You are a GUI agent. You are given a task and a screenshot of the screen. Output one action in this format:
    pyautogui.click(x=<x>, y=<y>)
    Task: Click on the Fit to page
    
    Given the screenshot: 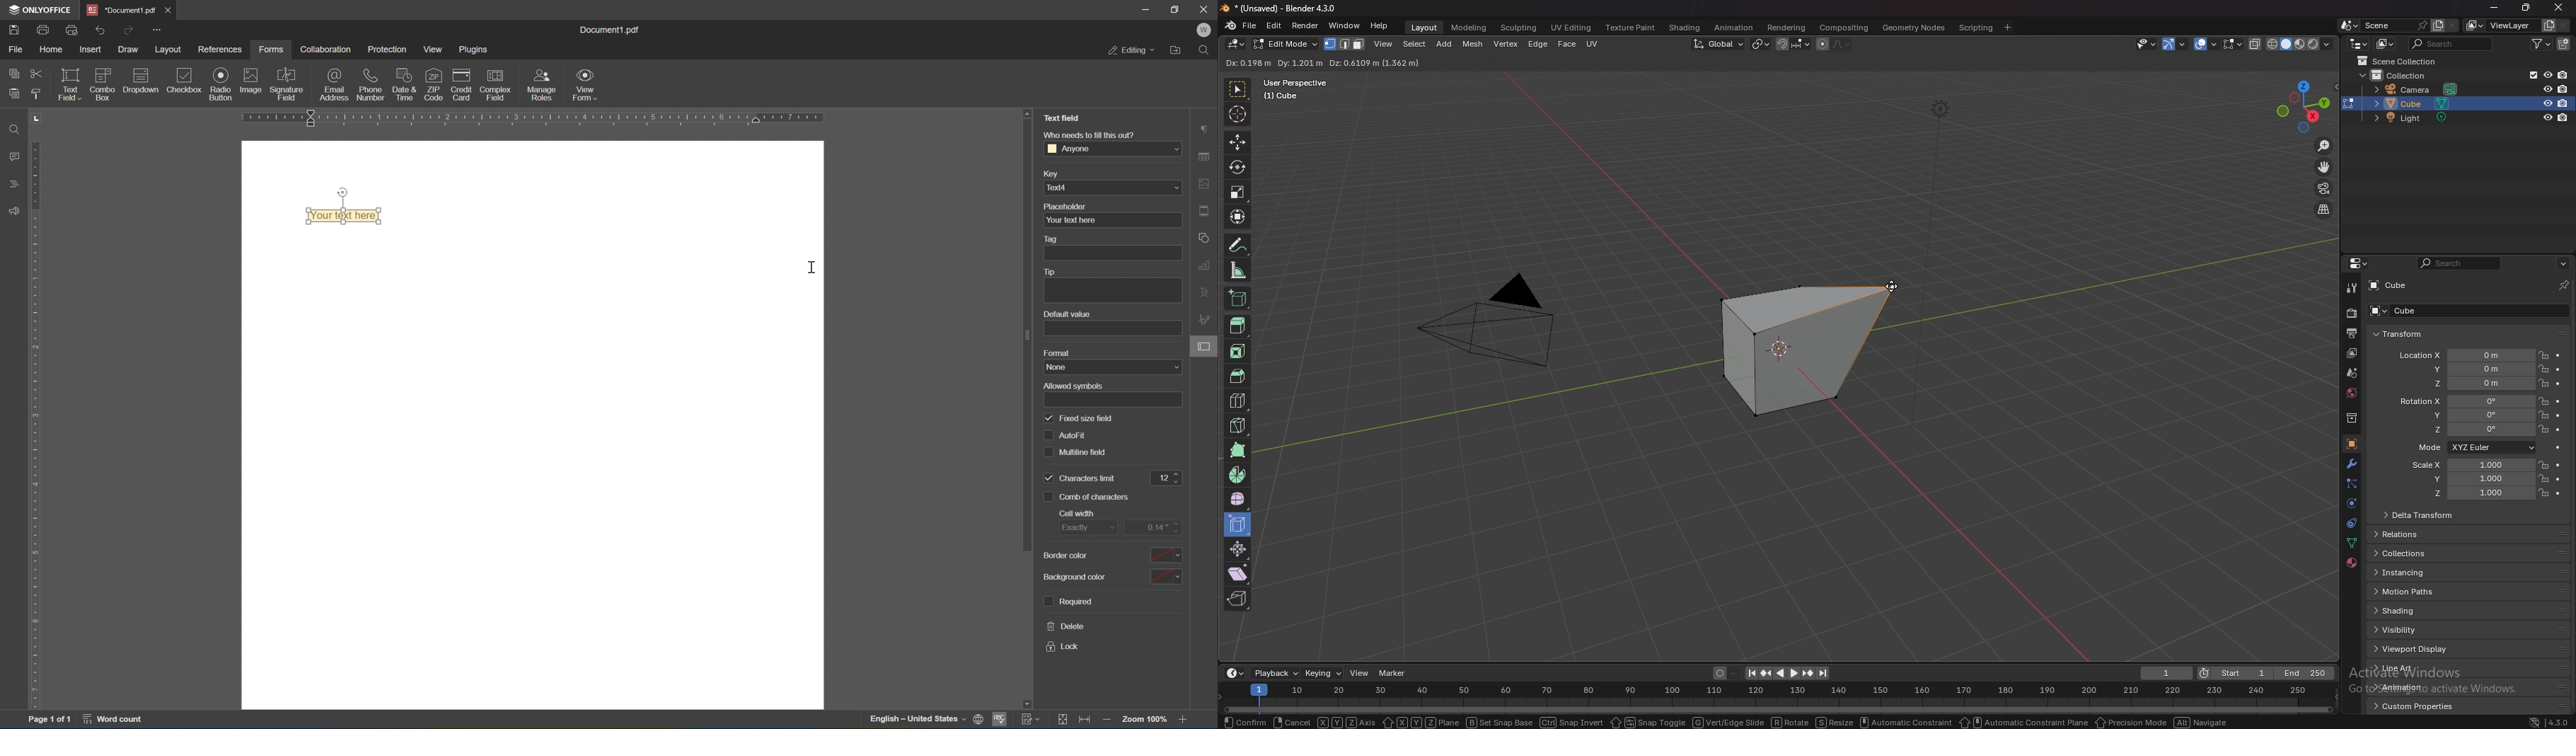 What is the action you would take?
    pyautogui.click(x=1086, y=720)
    